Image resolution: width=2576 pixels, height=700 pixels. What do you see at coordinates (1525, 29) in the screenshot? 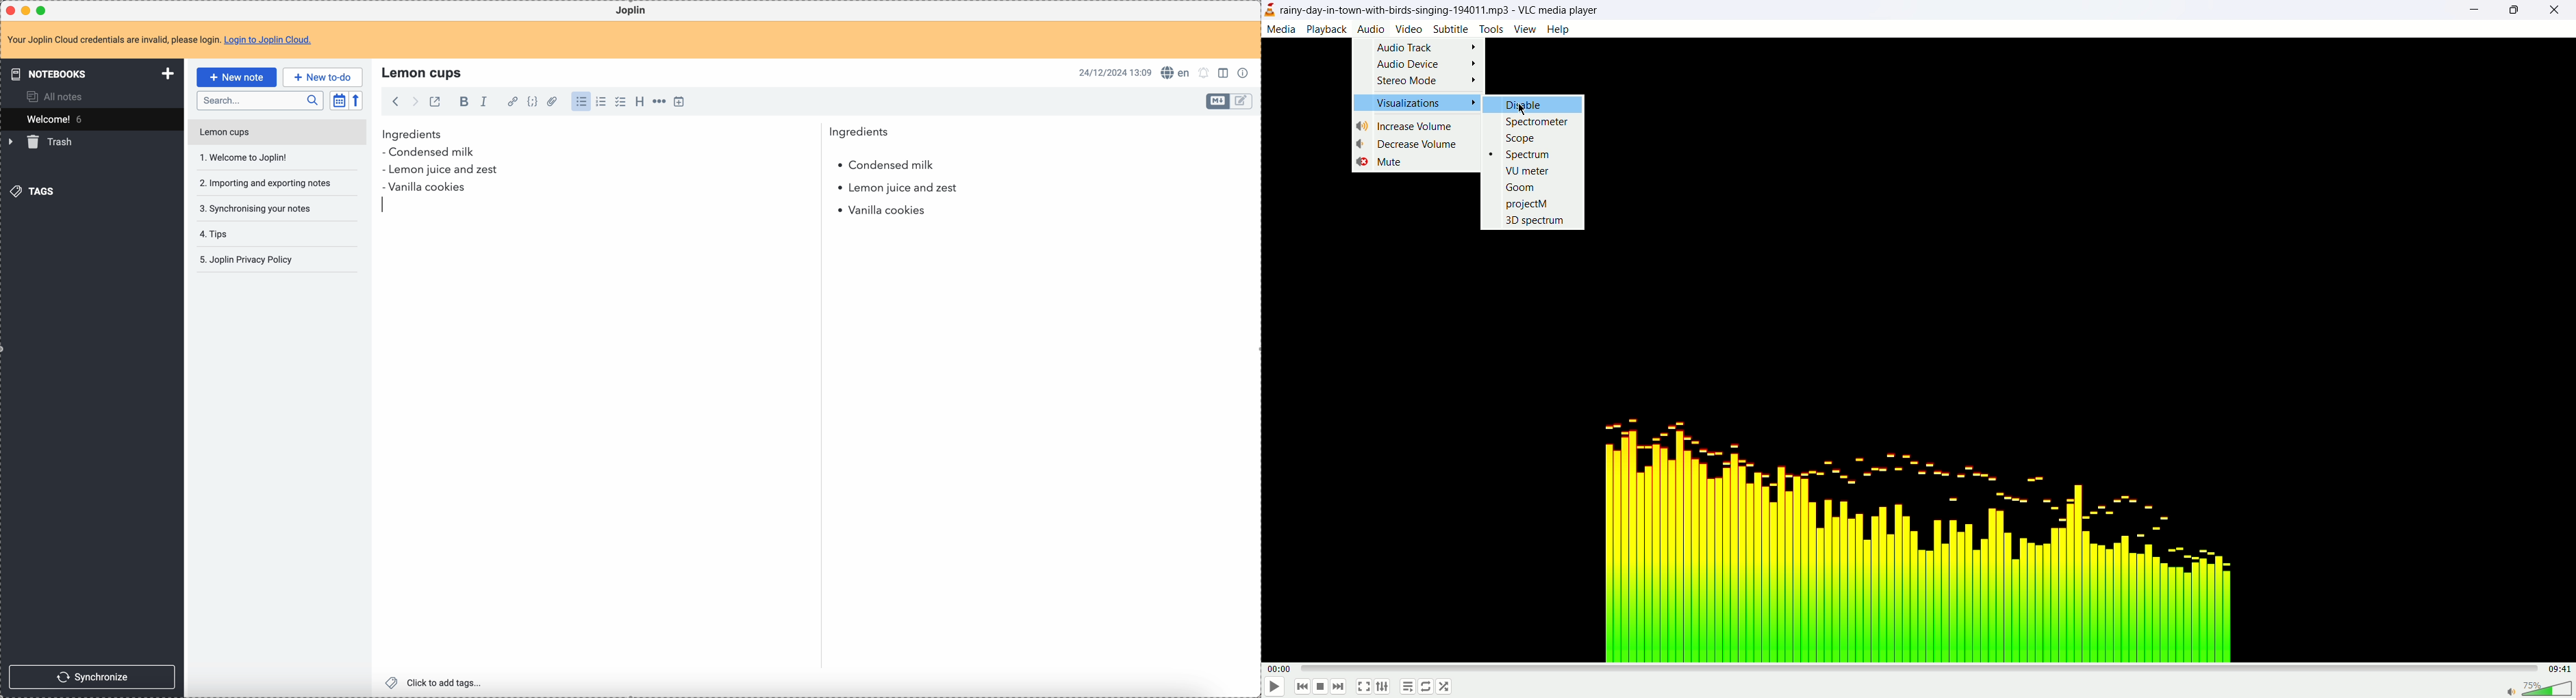
I see `views` at bounding box center [1525, 29].